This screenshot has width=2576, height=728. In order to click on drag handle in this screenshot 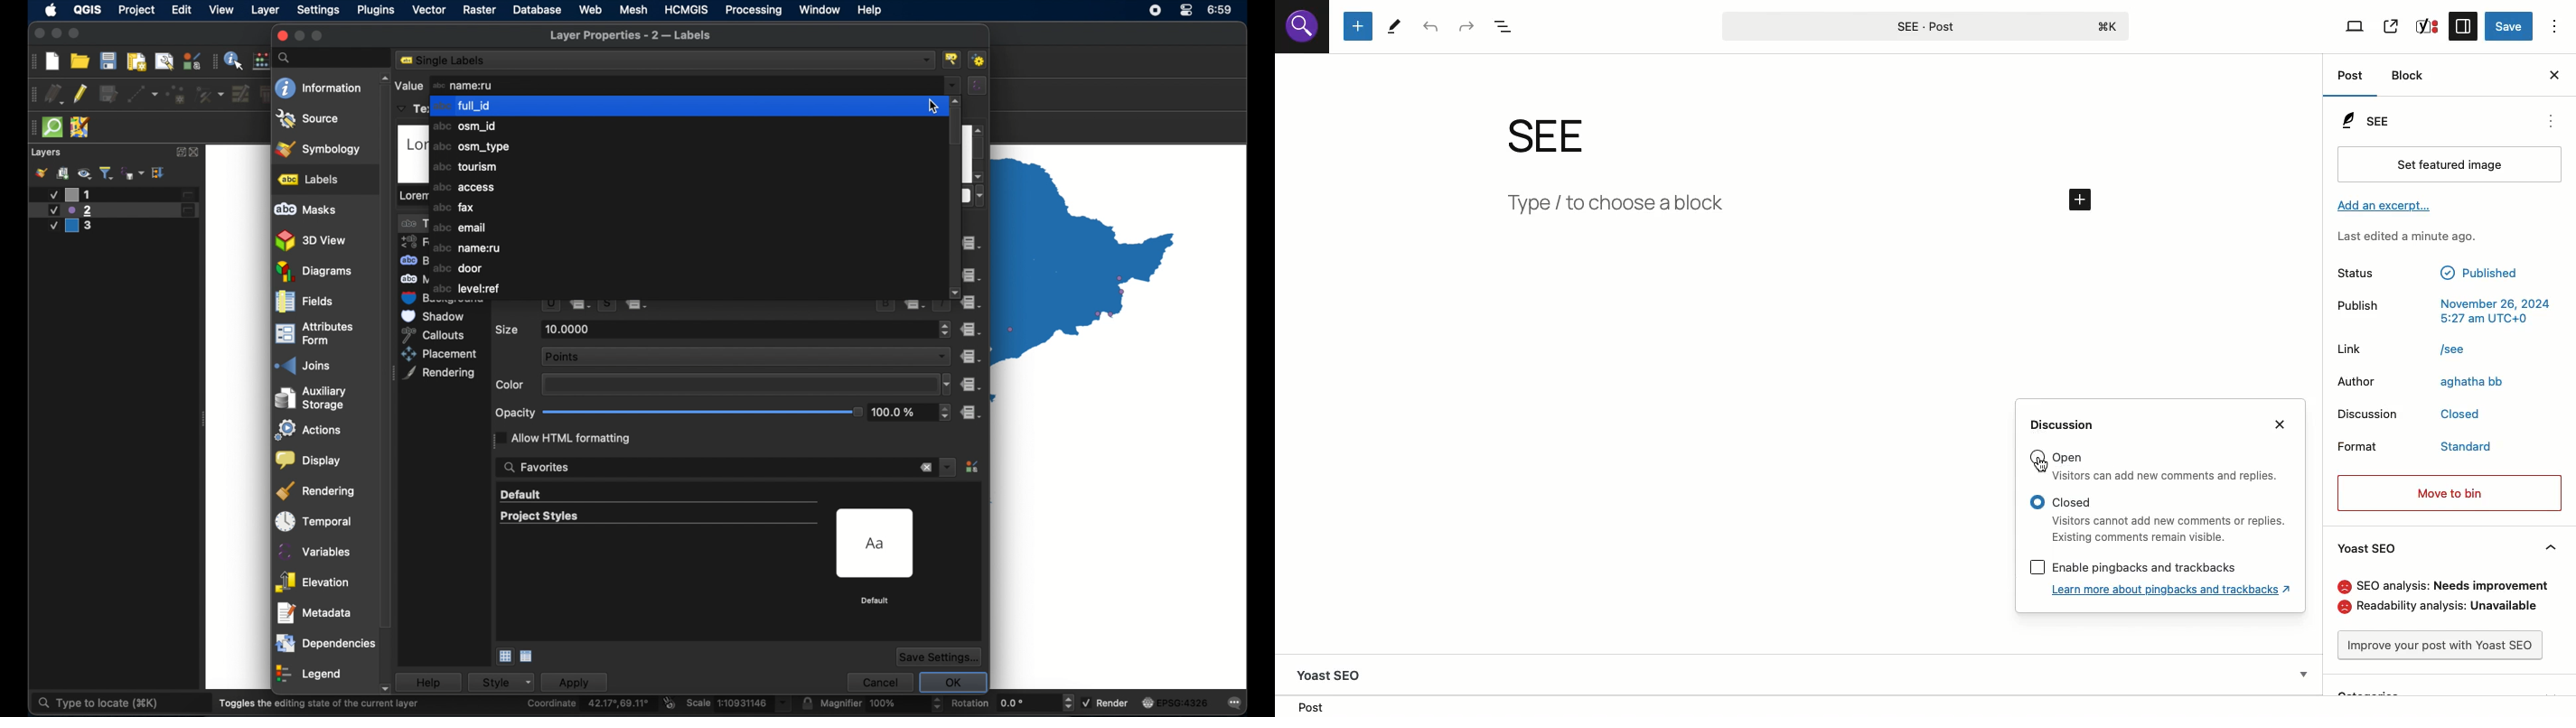, I will do `click(215, 60)`.